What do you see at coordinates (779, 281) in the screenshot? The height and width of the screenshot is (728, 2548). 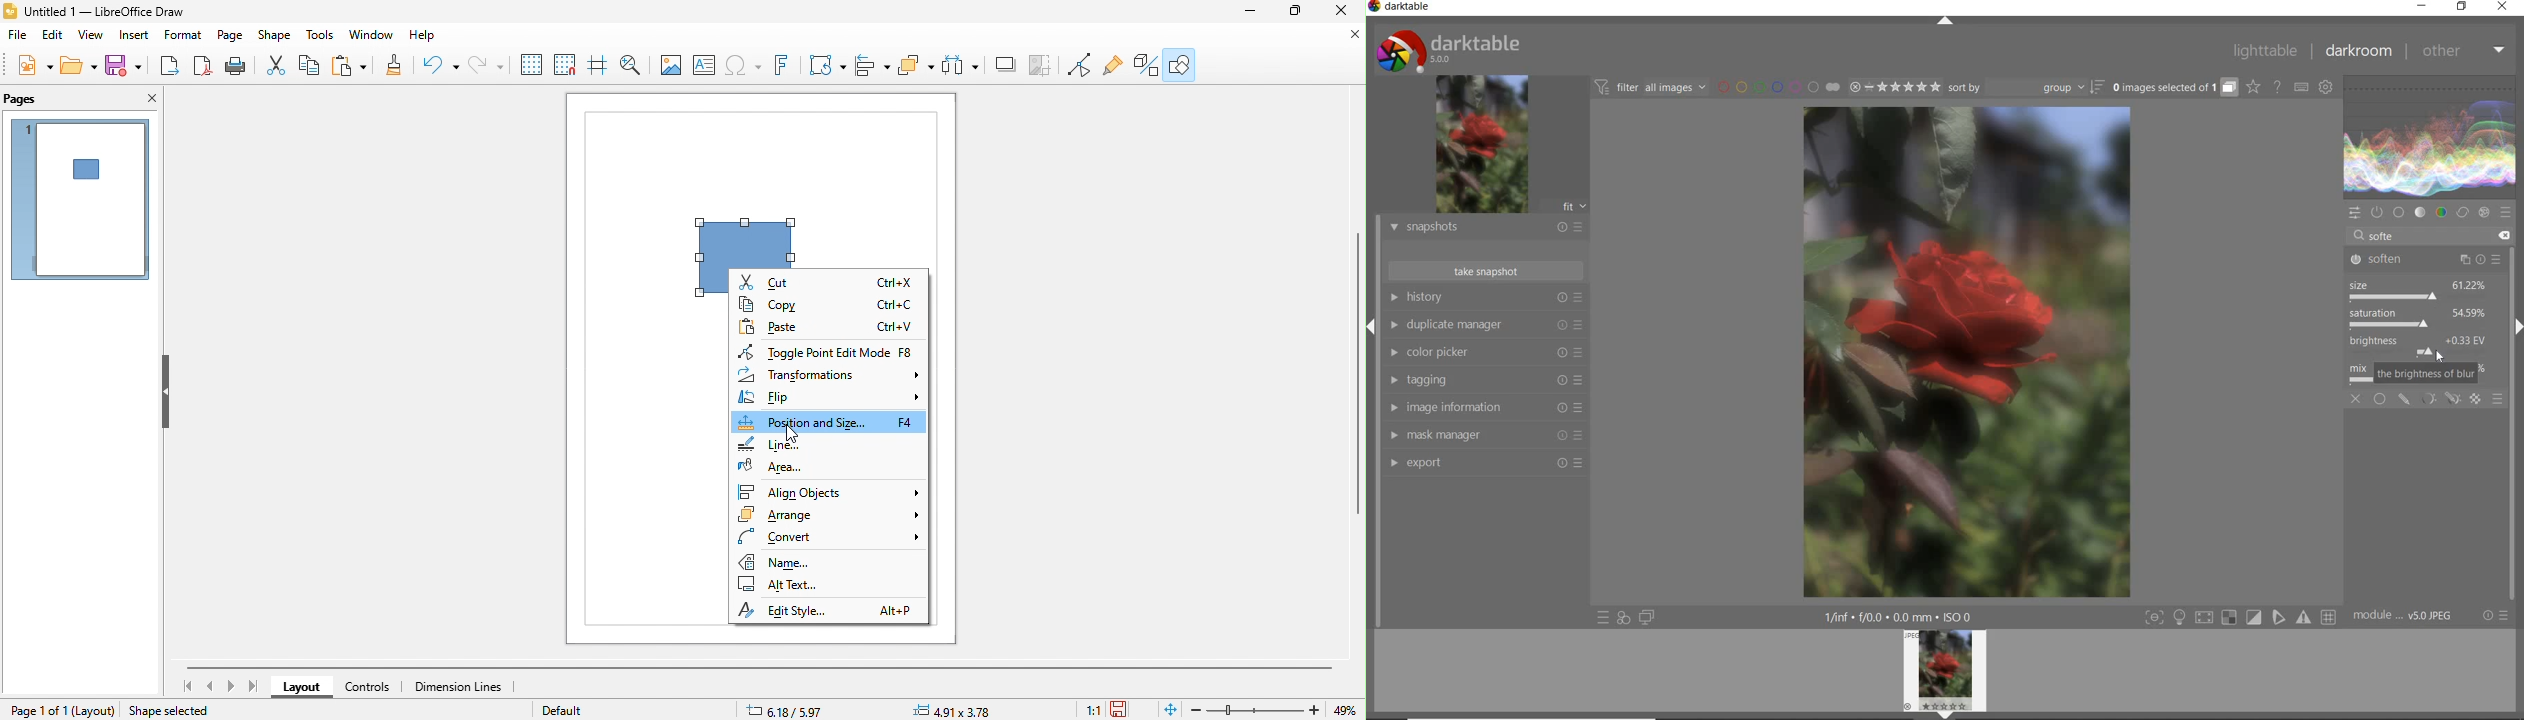 I see `cut` at bounding box center [779, 281].